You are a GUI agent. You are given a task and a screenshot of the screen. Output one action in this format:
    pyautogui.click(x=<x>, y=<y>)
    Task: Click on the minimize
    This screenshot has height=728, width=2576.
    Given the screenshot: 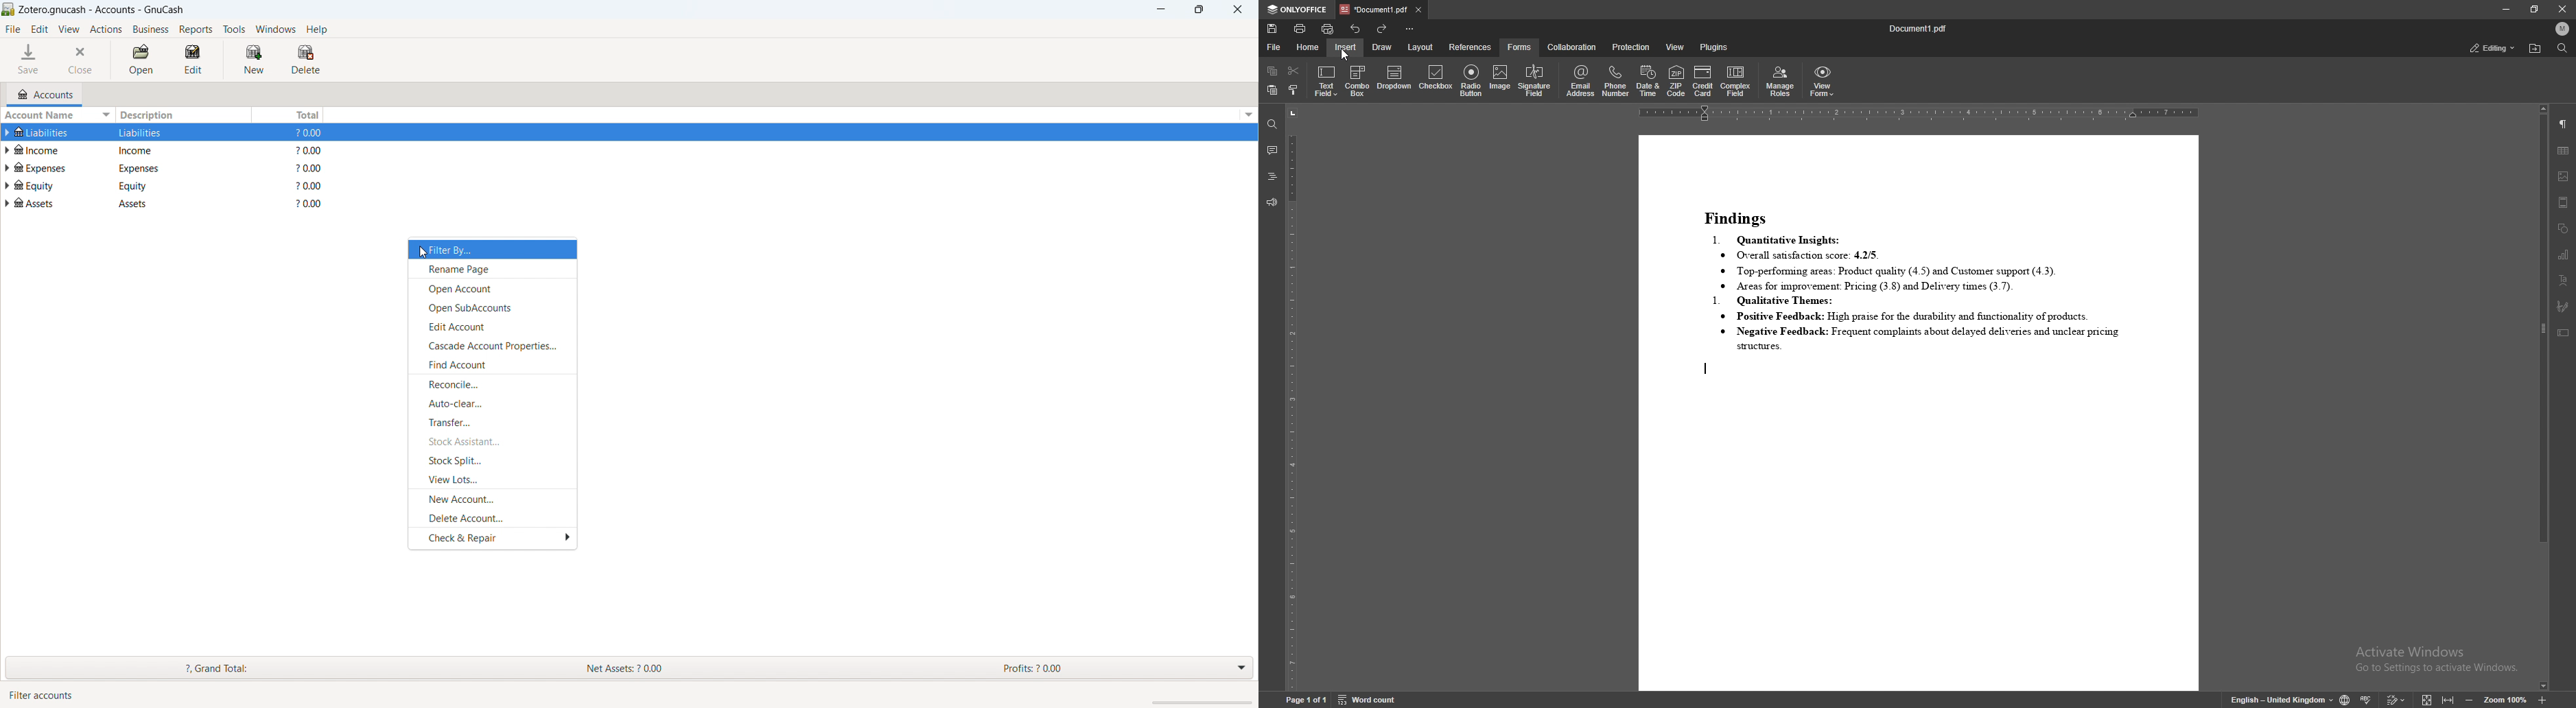 What is the action you would take?
    pyautogui.click(x=2505, y=9)
    